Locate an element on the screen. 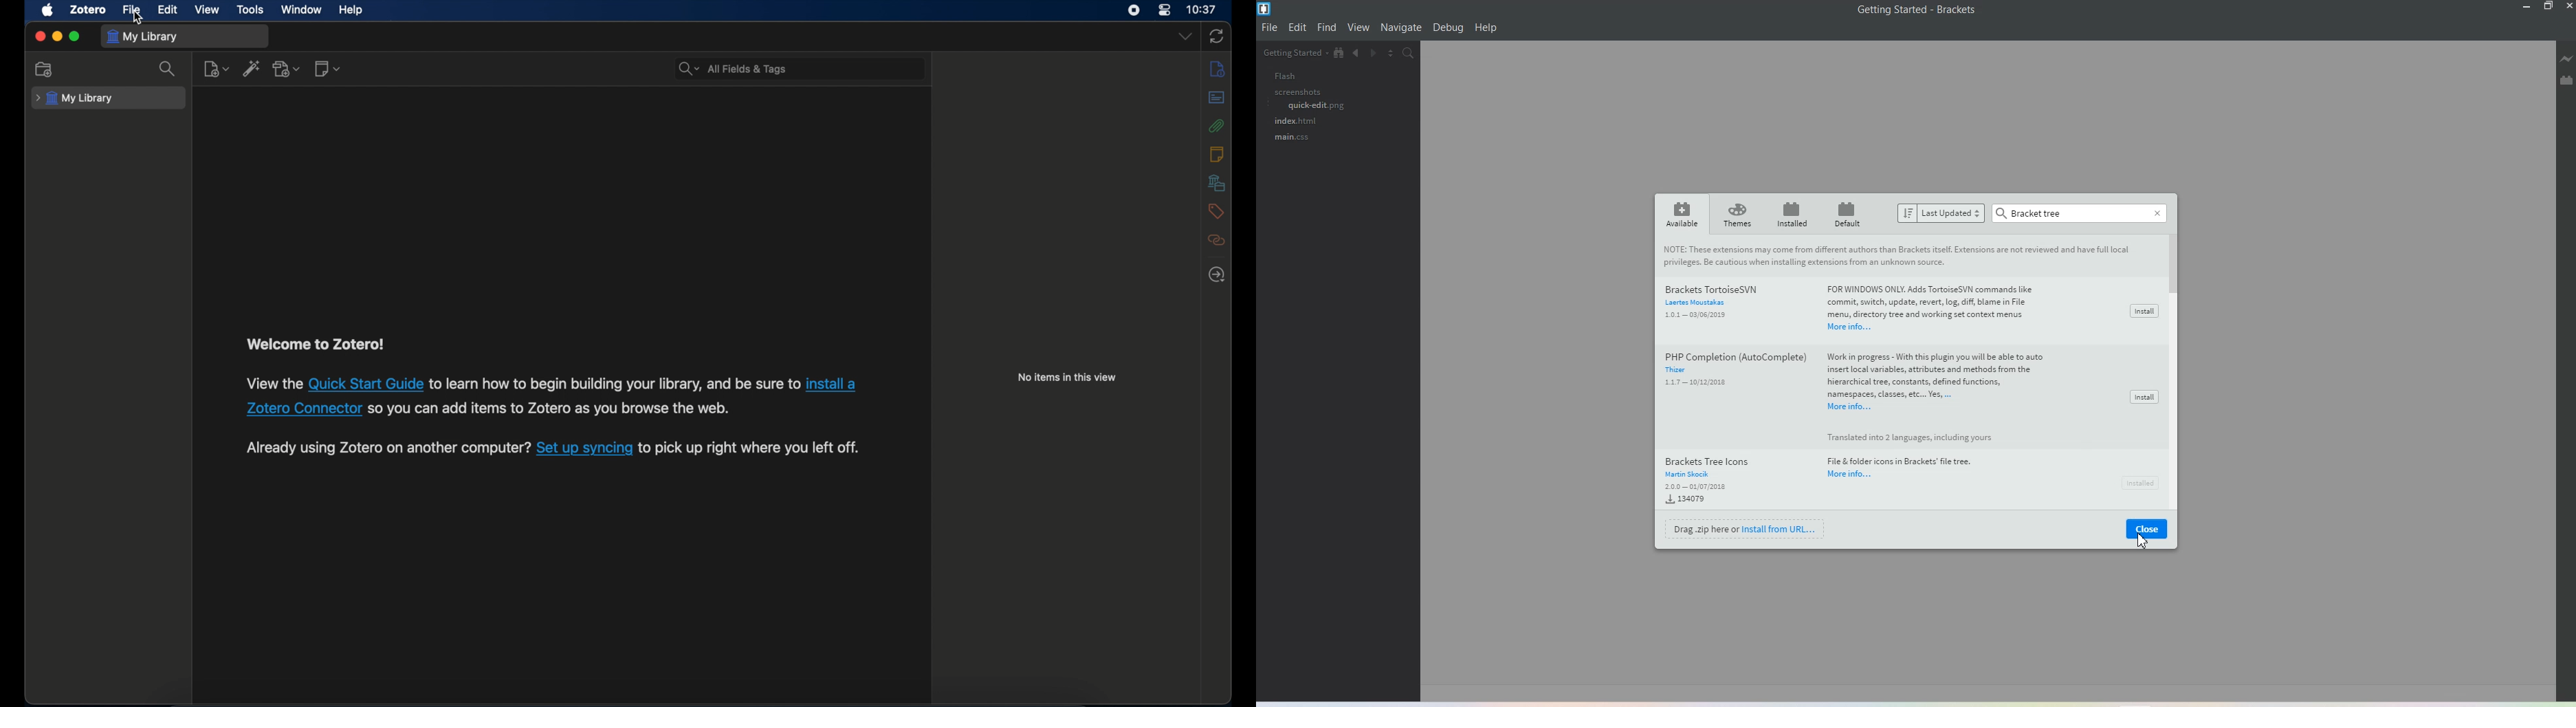 This screenshot has height=728, width=2576. tags is located at coordinates (1217, 211).